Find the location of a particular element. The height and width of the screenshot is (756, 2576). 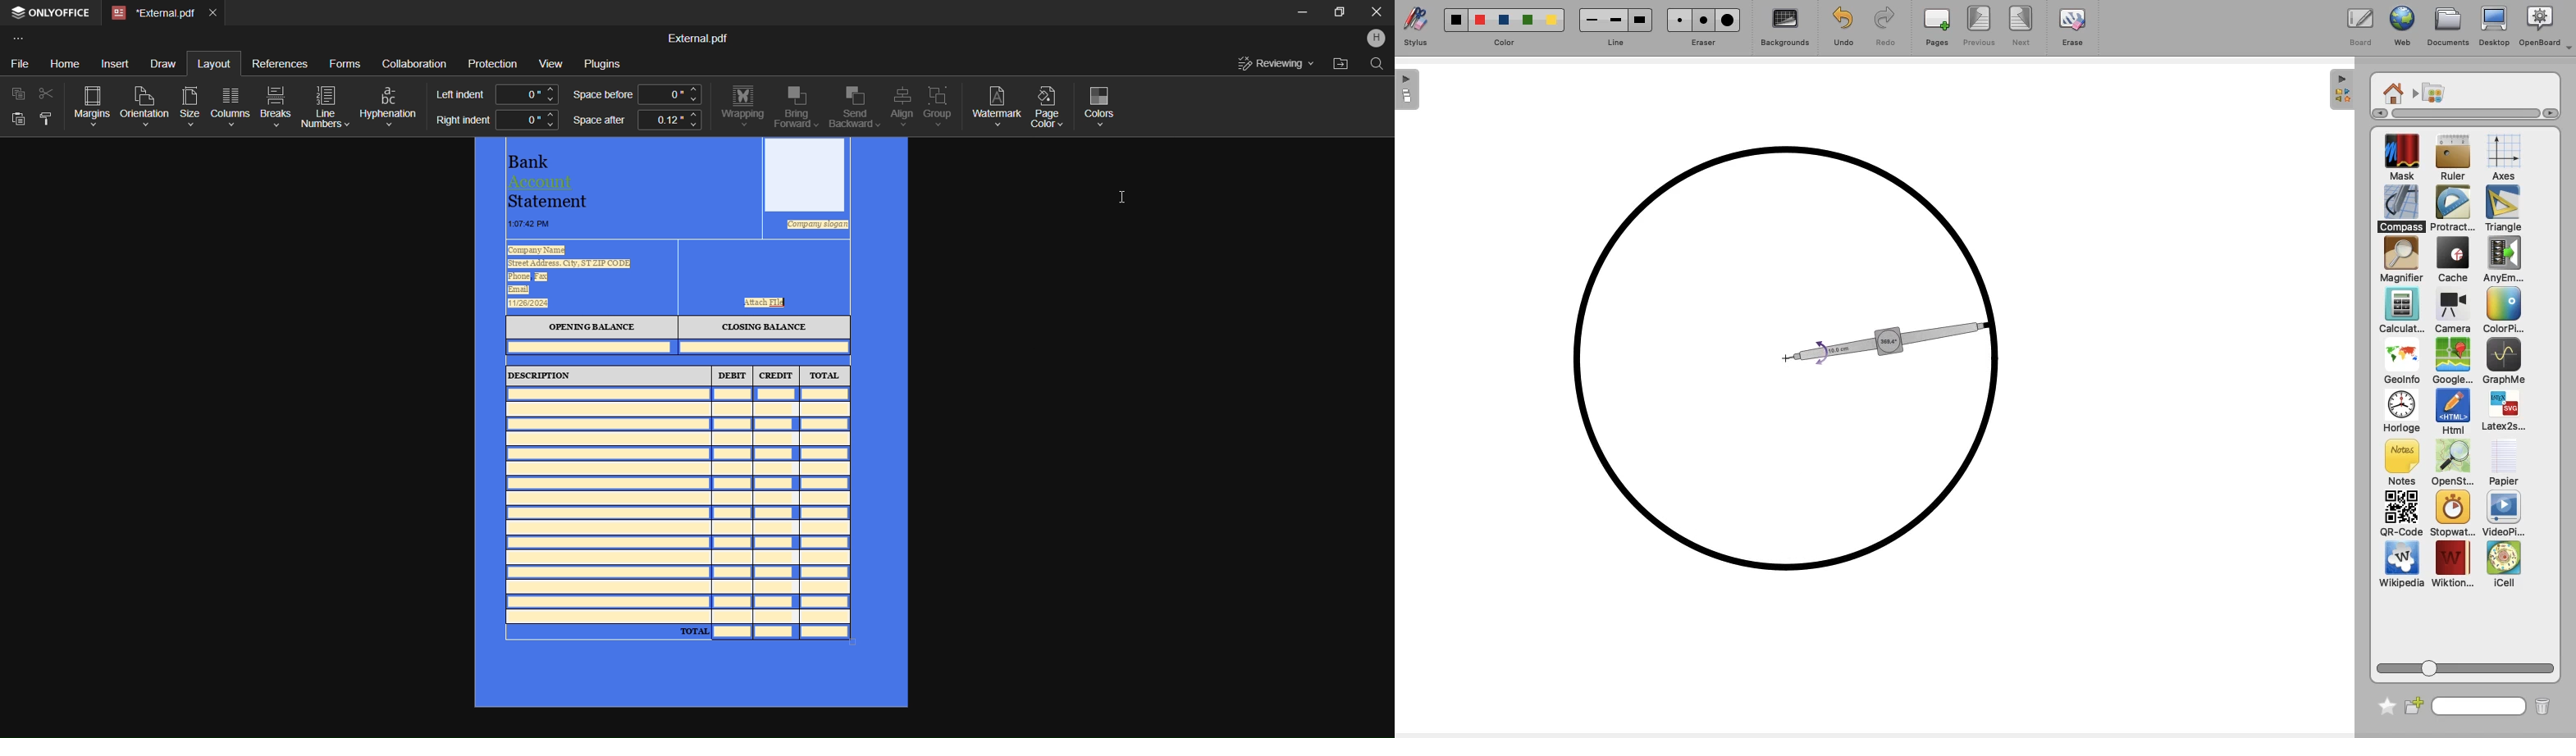

Find is located at coordinates (1378, 67).